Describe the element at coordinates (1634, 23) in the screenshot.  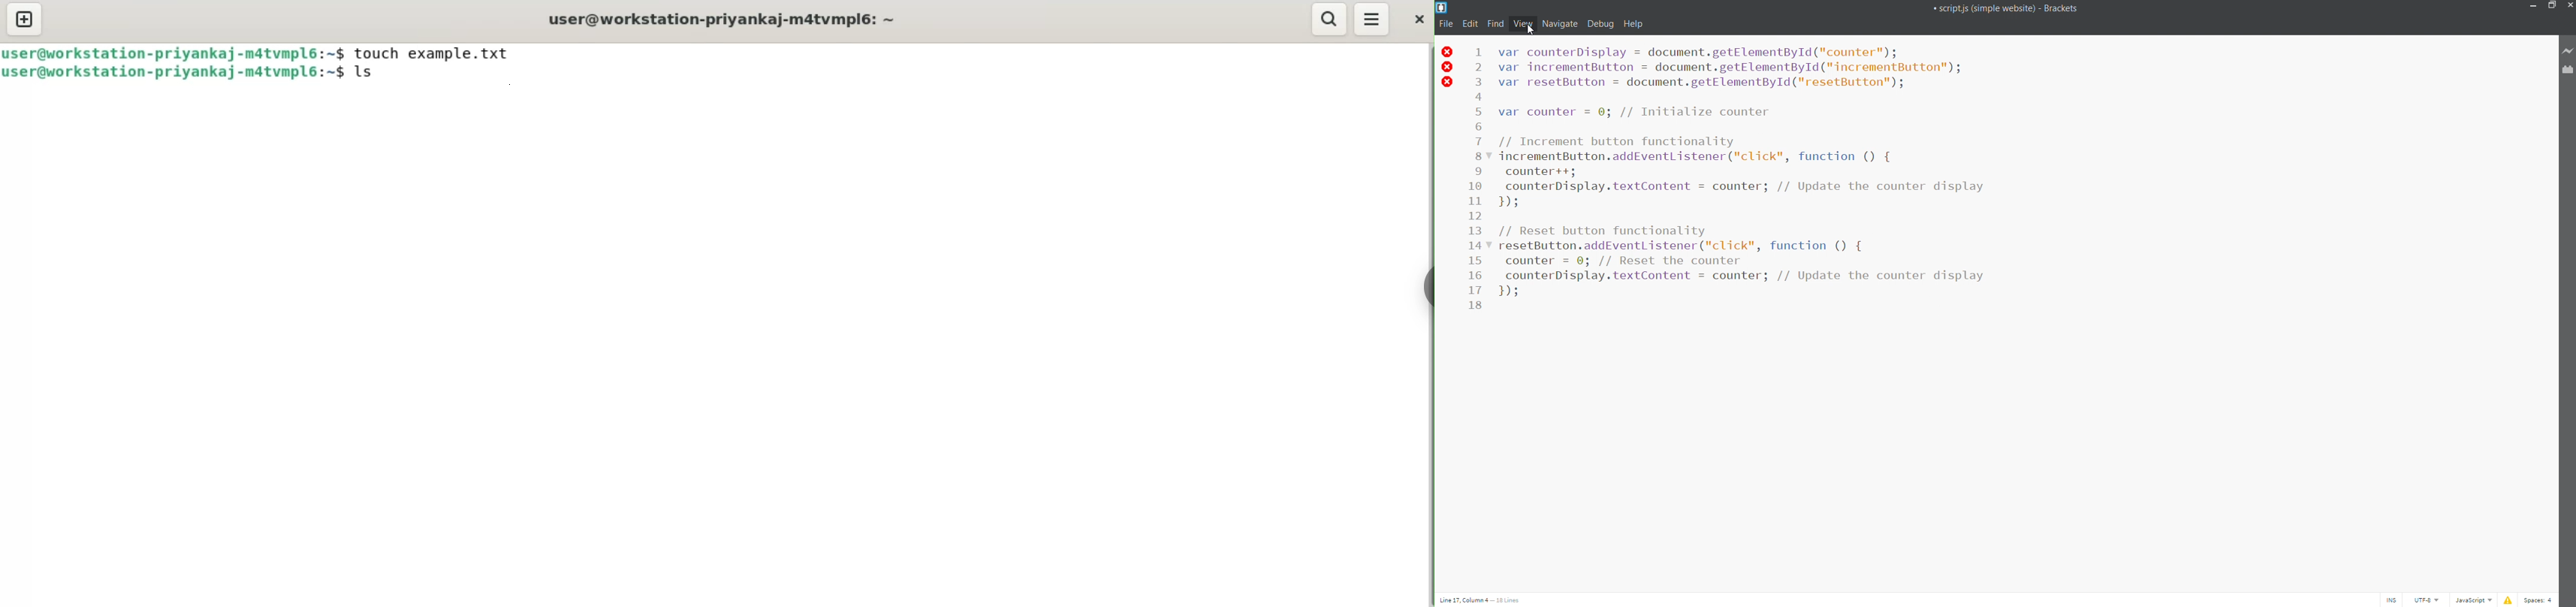
I see `help` at that location.